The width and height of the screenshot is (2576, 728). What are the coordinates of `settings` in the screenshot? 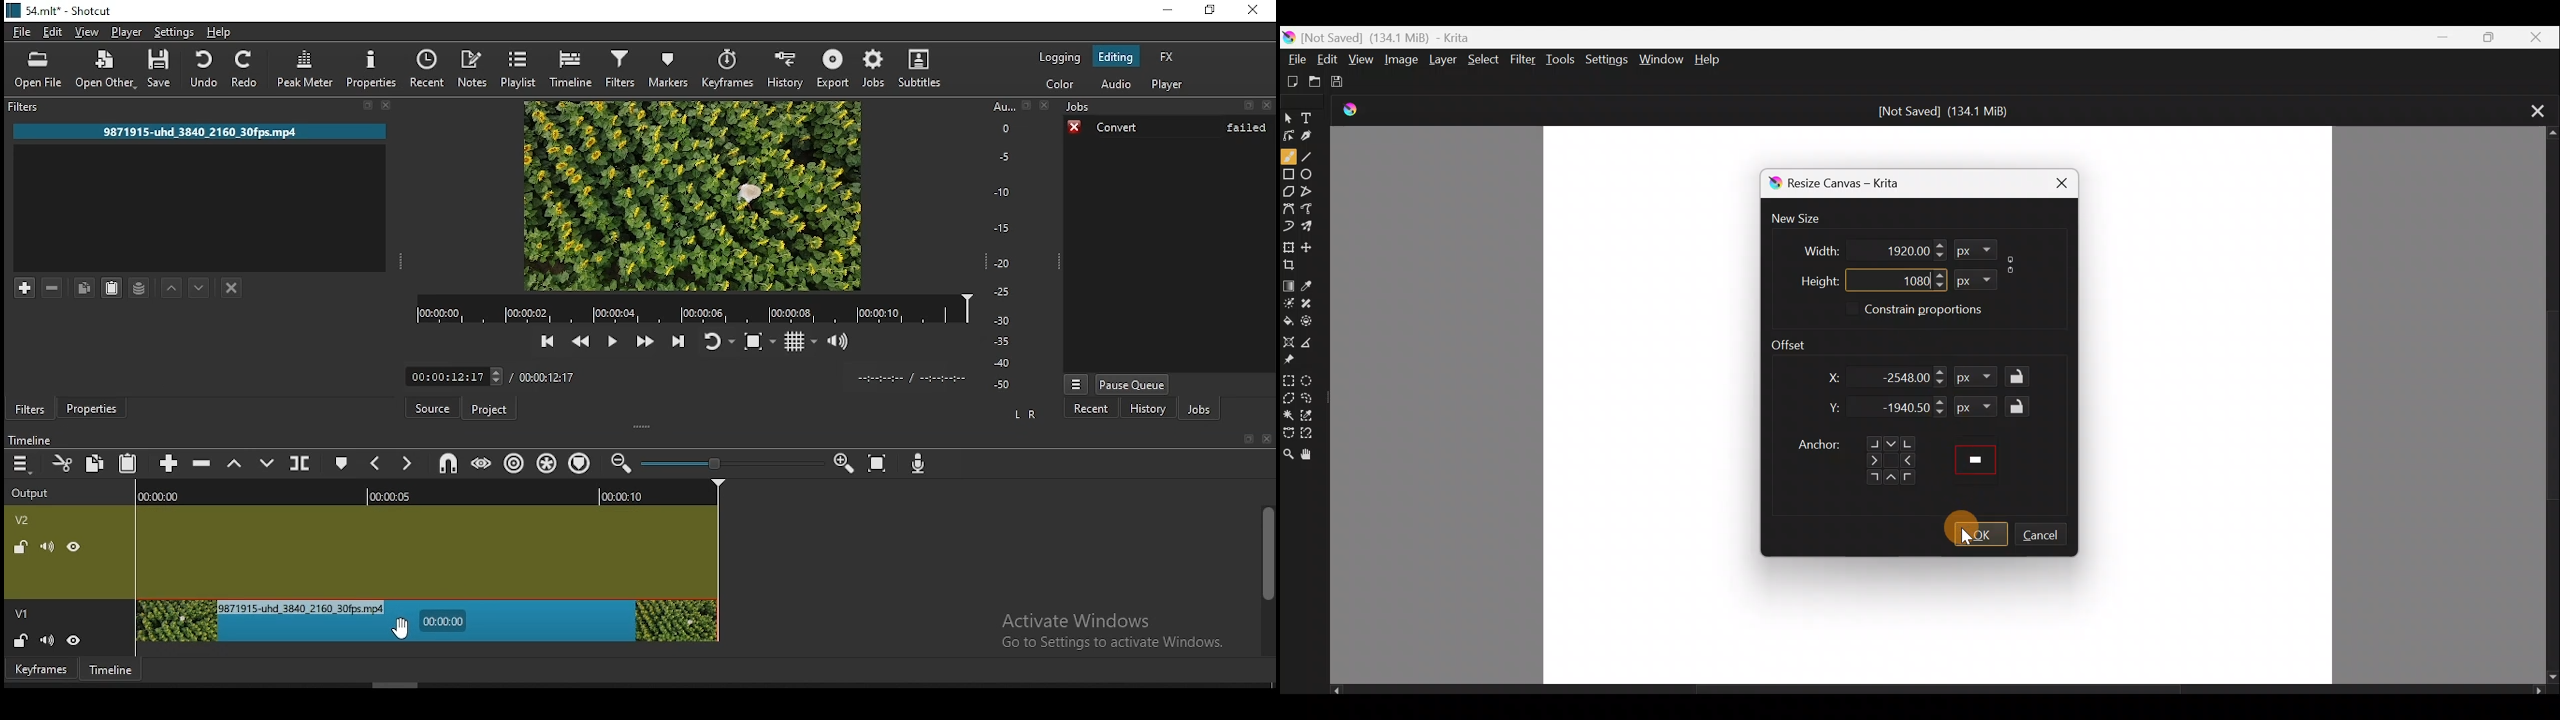 It's located at (174, 33).